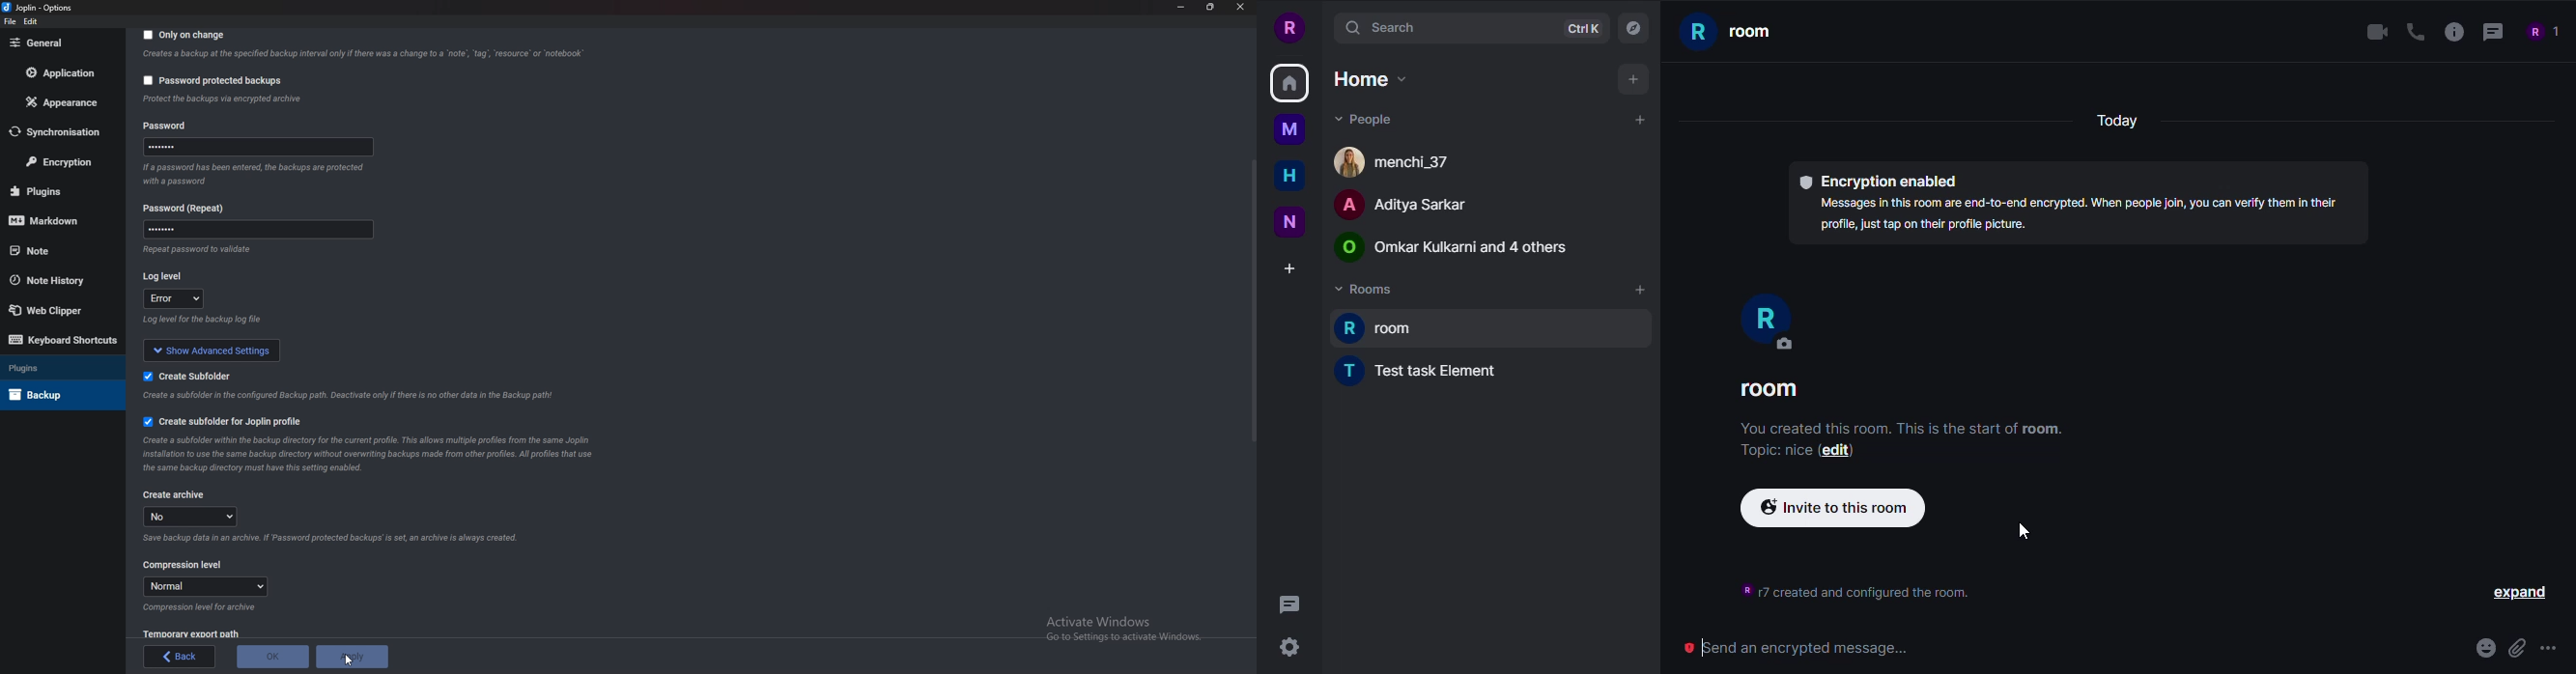  Describe the element at coordinates (1812, 646) in the screenshot. I see `send an encrypted message` at that location.